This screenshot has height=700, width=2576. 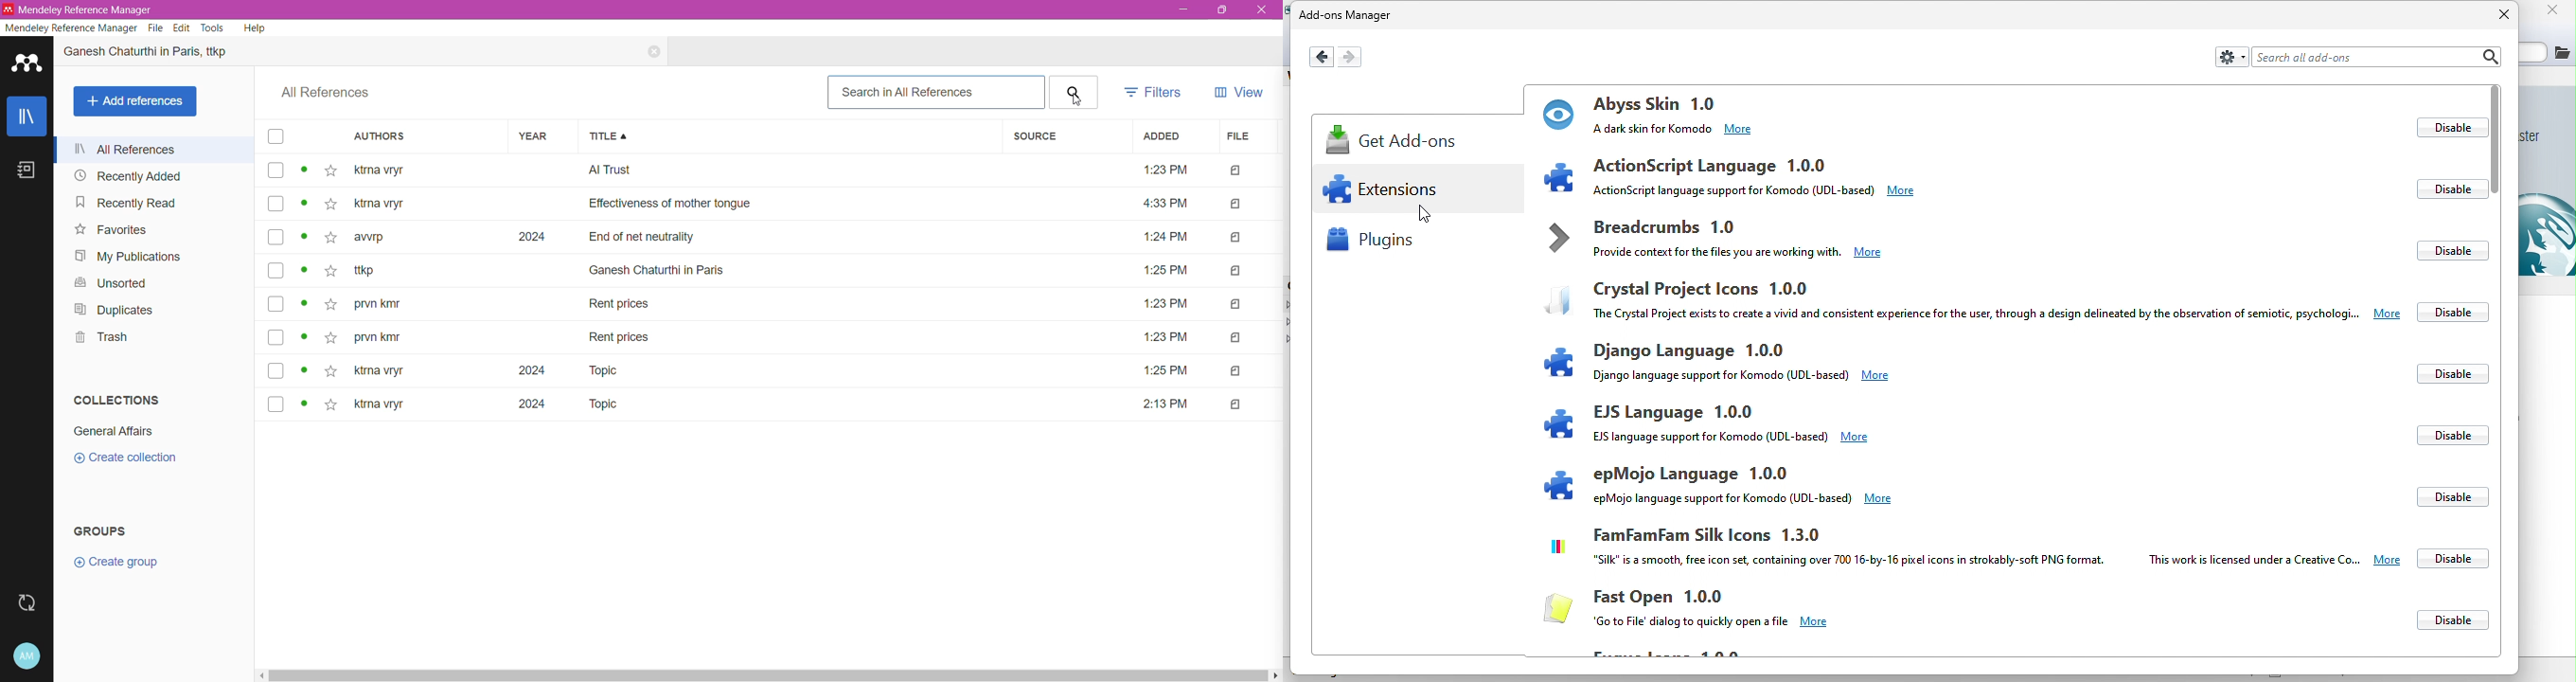 I want to click on cursor, so click(x=1076, y=98).